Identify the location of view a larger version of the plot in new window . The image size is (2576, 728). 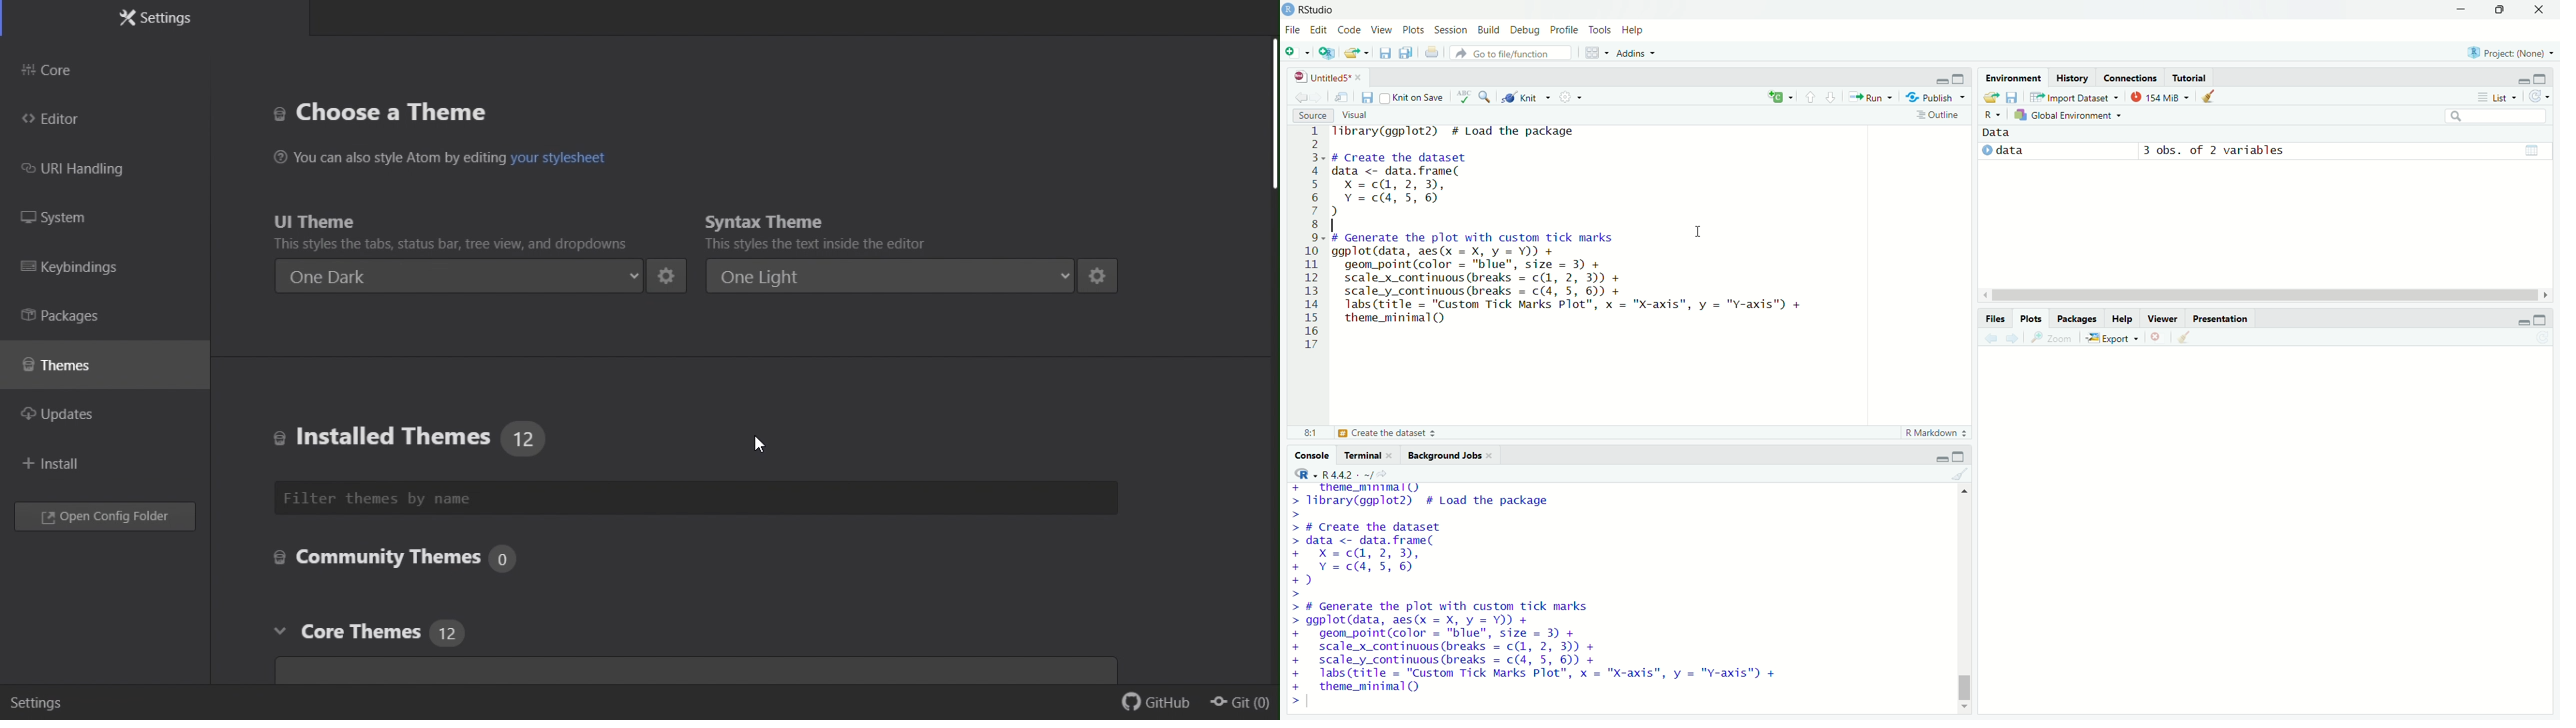
(2052, 339).